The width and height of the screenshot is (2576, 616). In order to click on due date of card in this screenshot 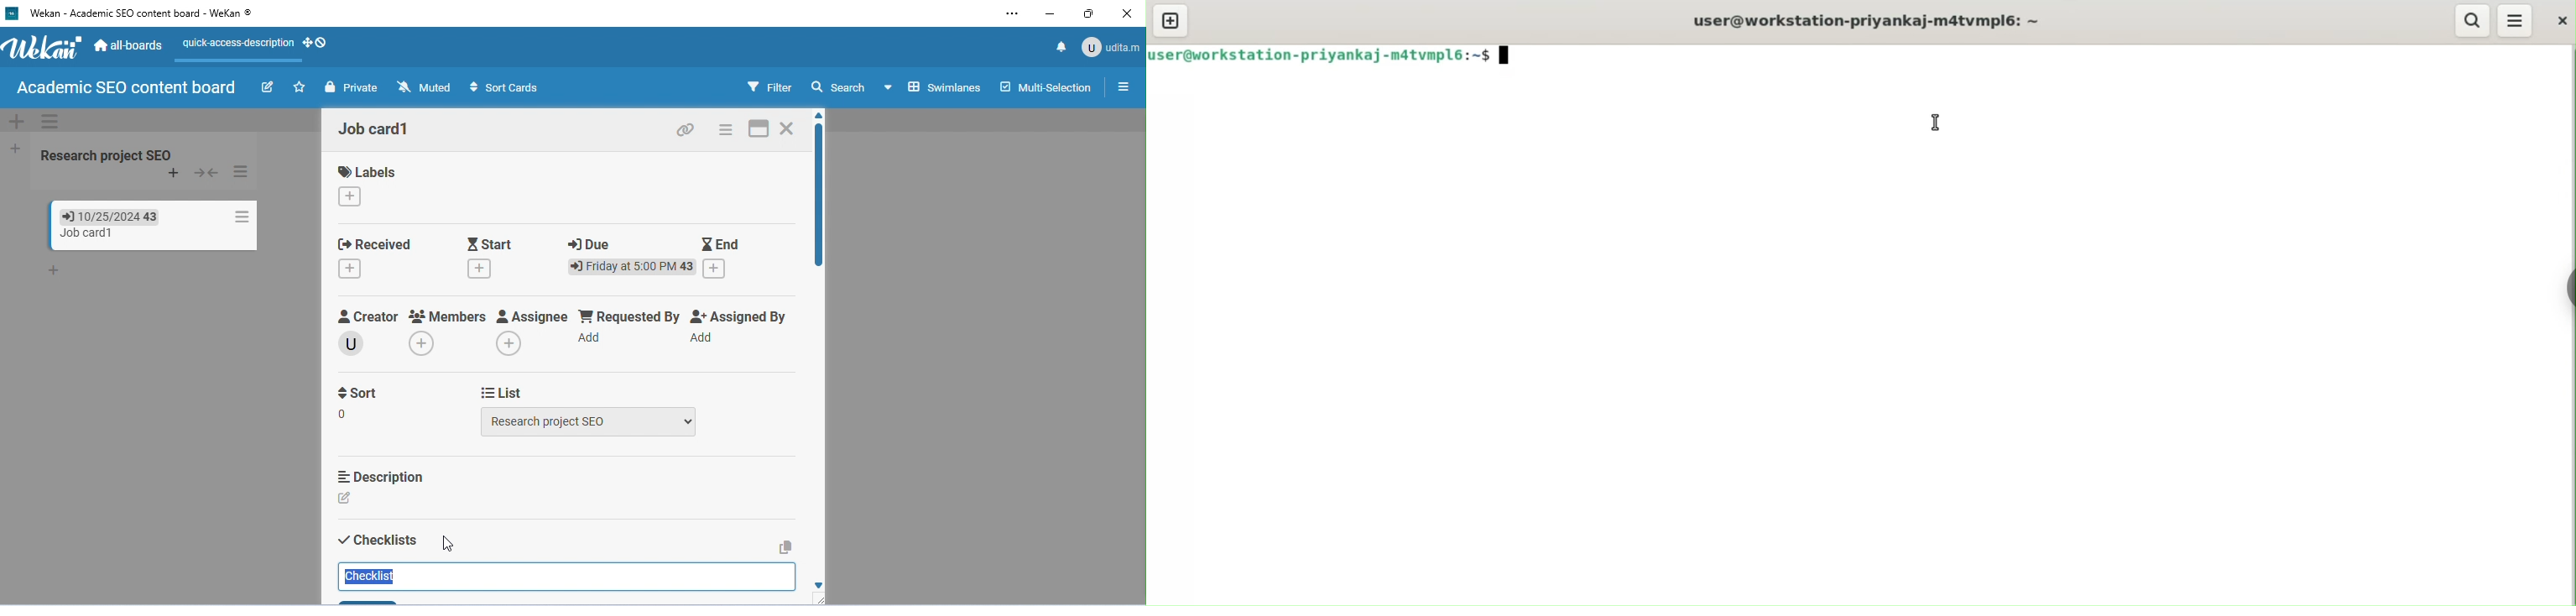, I will do `click(101, 216)`.